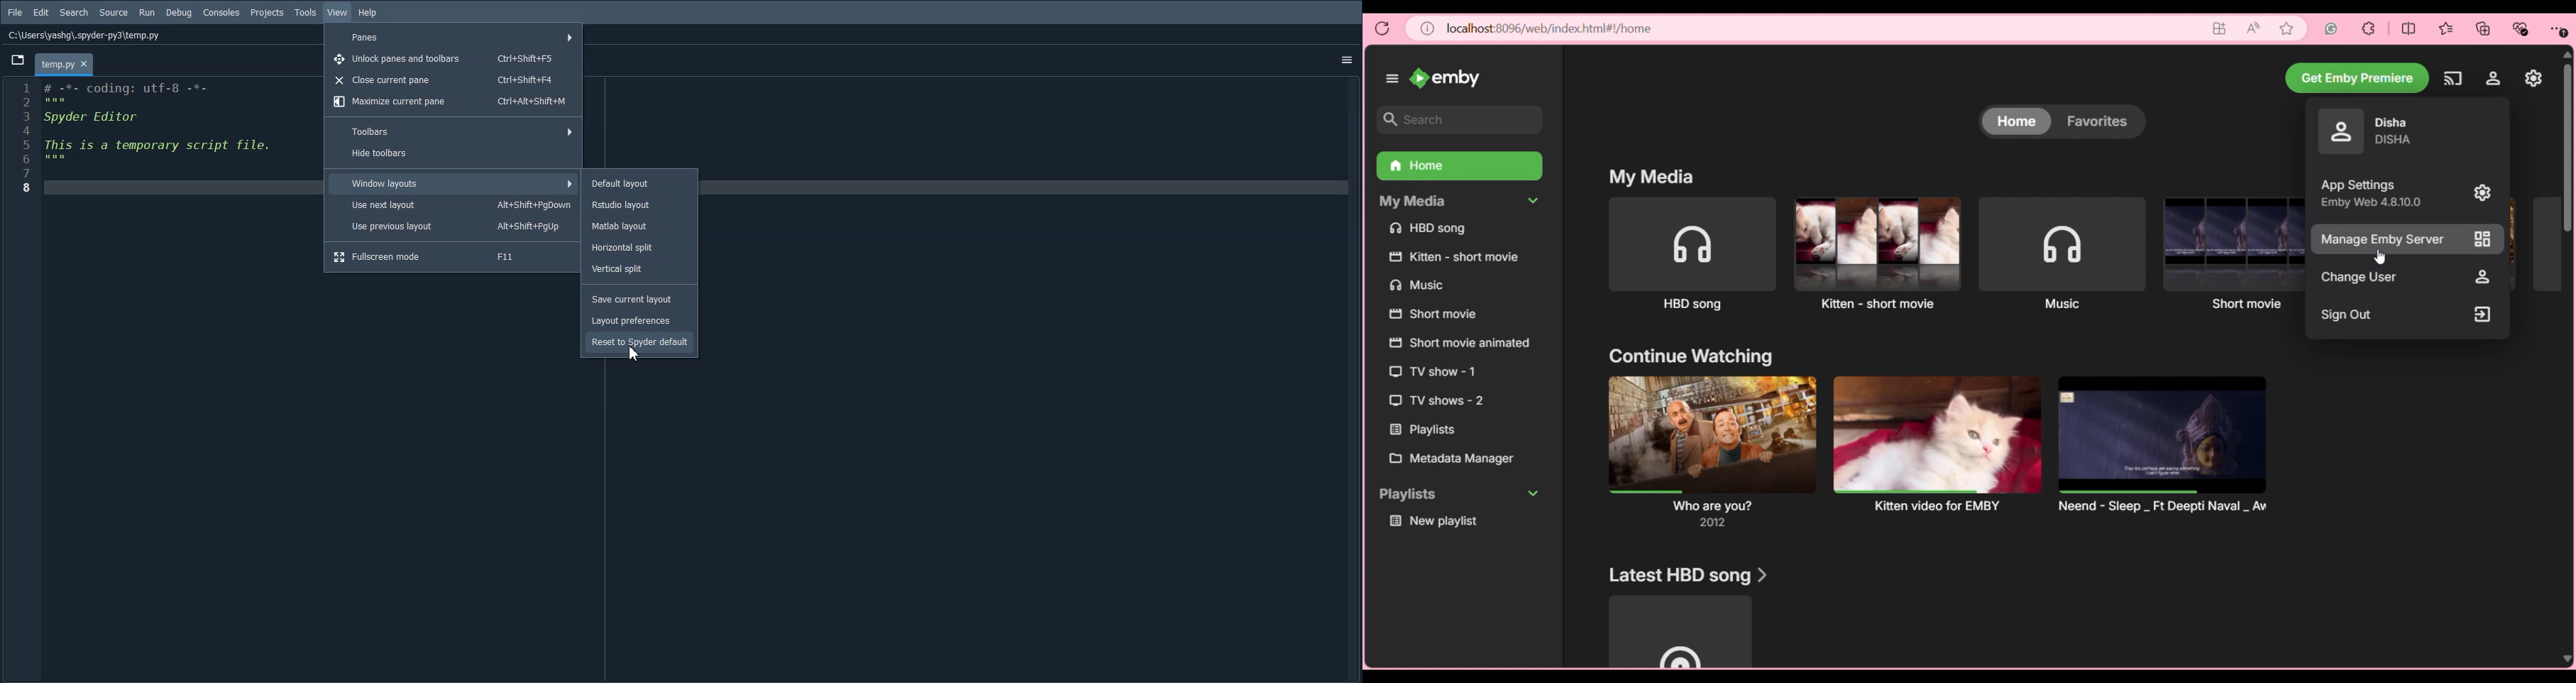  What do you see at coordinates (641, 204) in the screenshot?
I see `Rstudio layout` at bounding box center [641, 204].